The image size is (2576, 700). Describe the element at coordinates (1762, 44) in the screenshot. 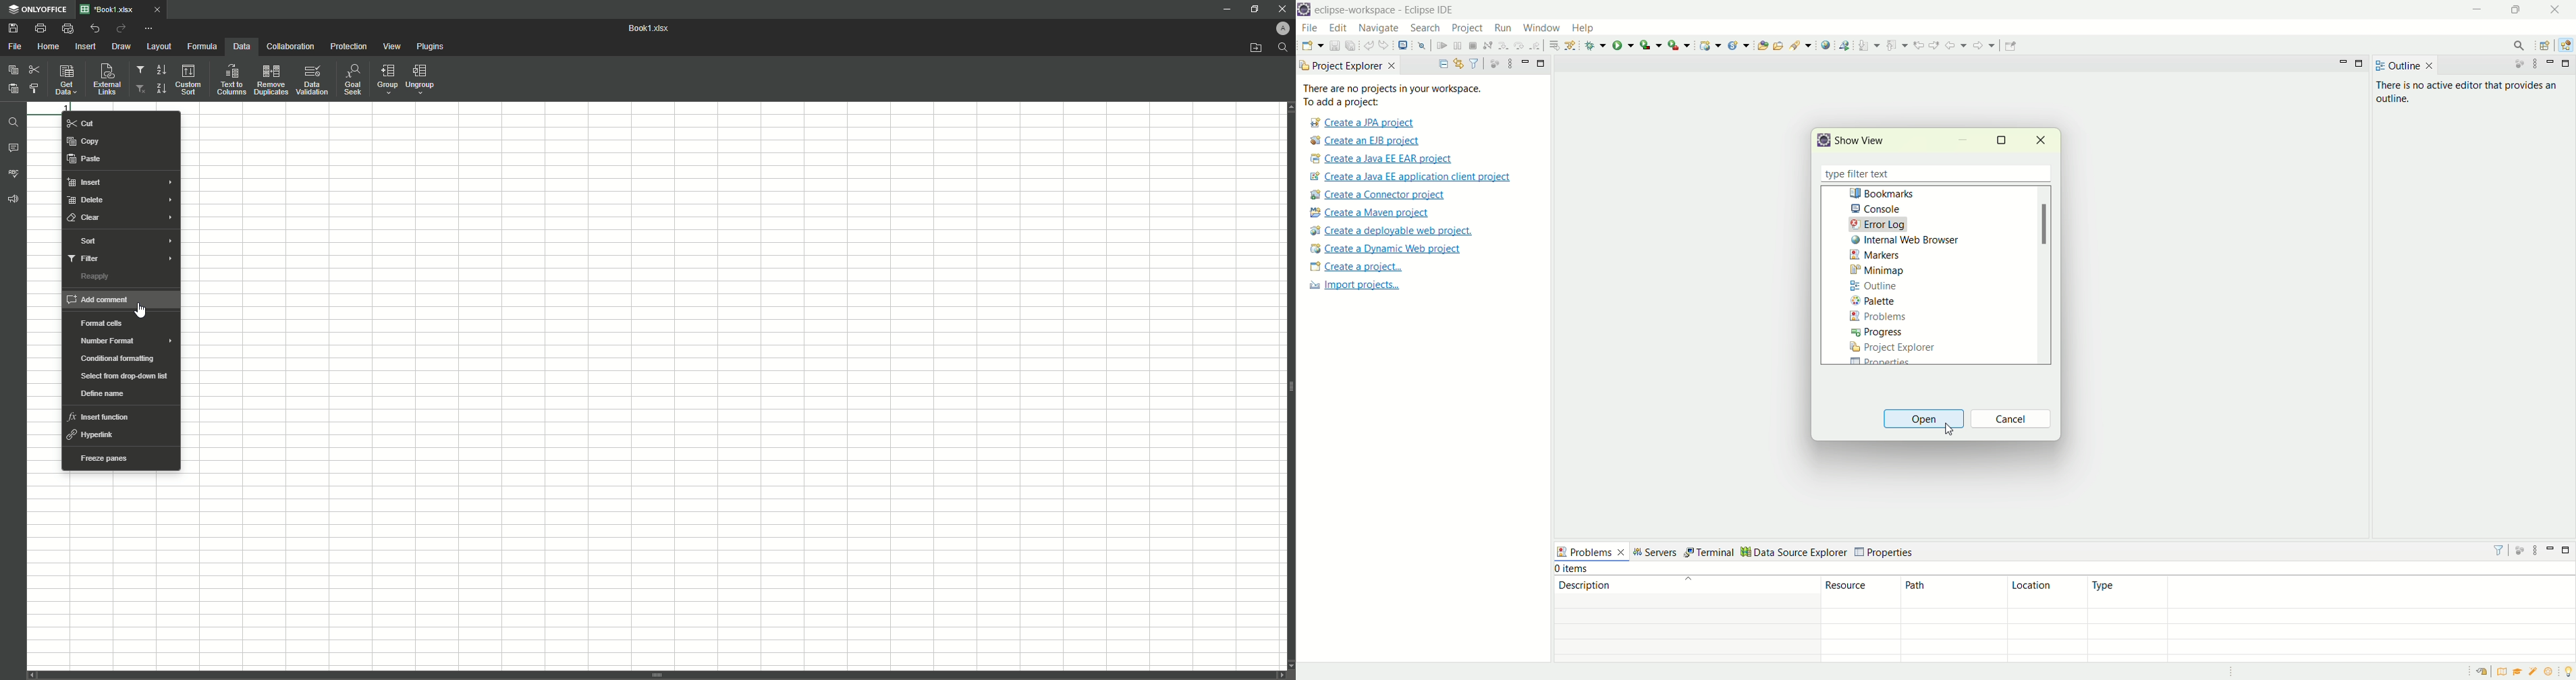

I see `open type` at that location.